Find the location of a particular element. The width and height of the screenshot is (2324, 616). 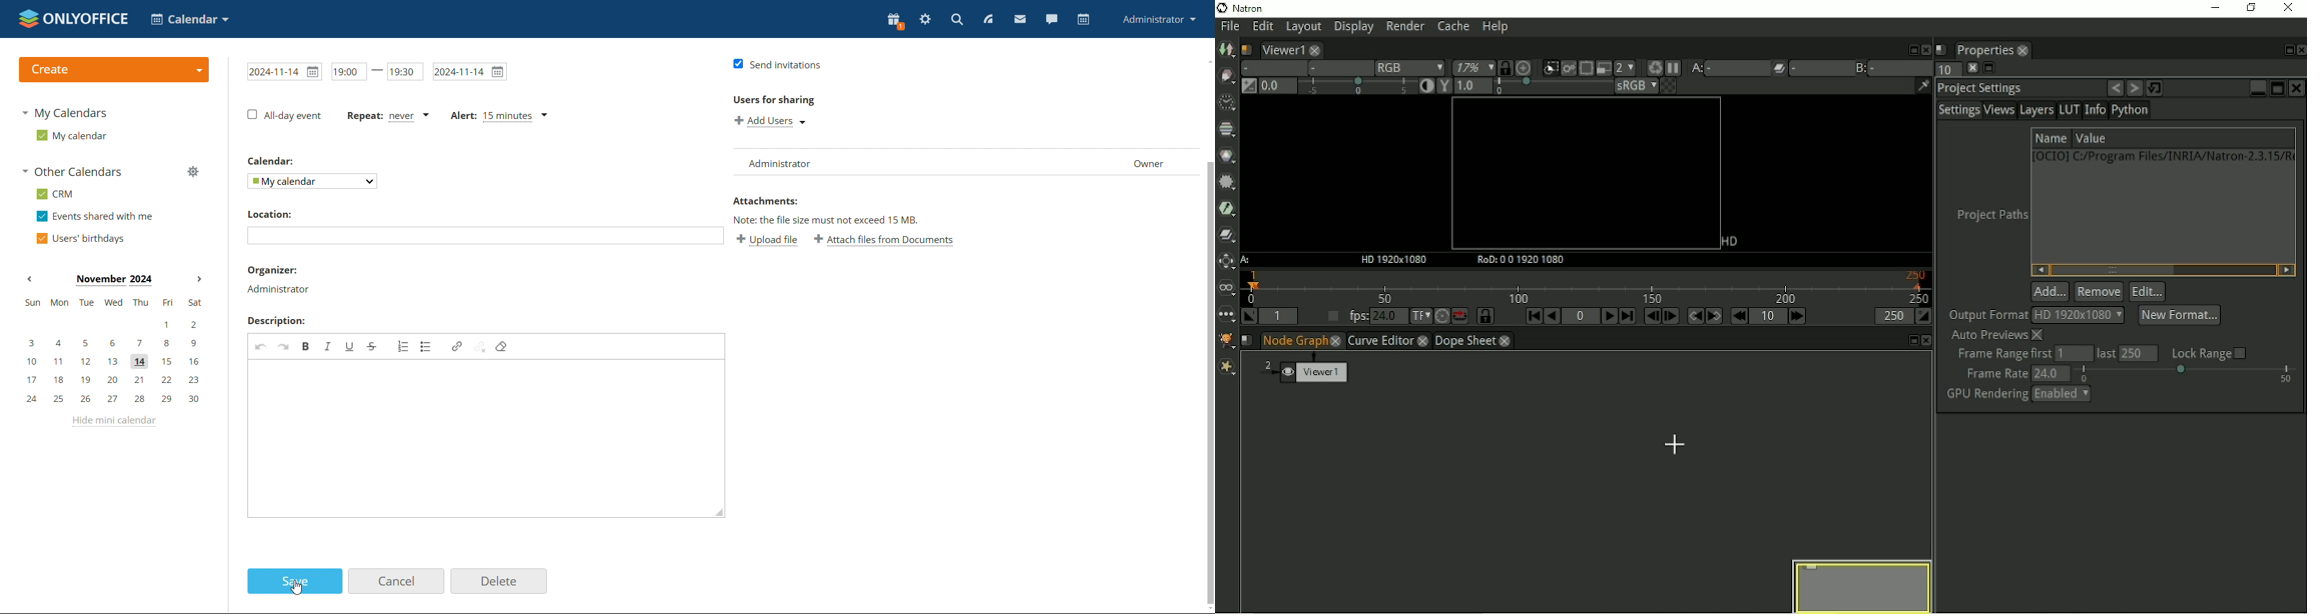

Administrator is located at coordinates (287, 289).